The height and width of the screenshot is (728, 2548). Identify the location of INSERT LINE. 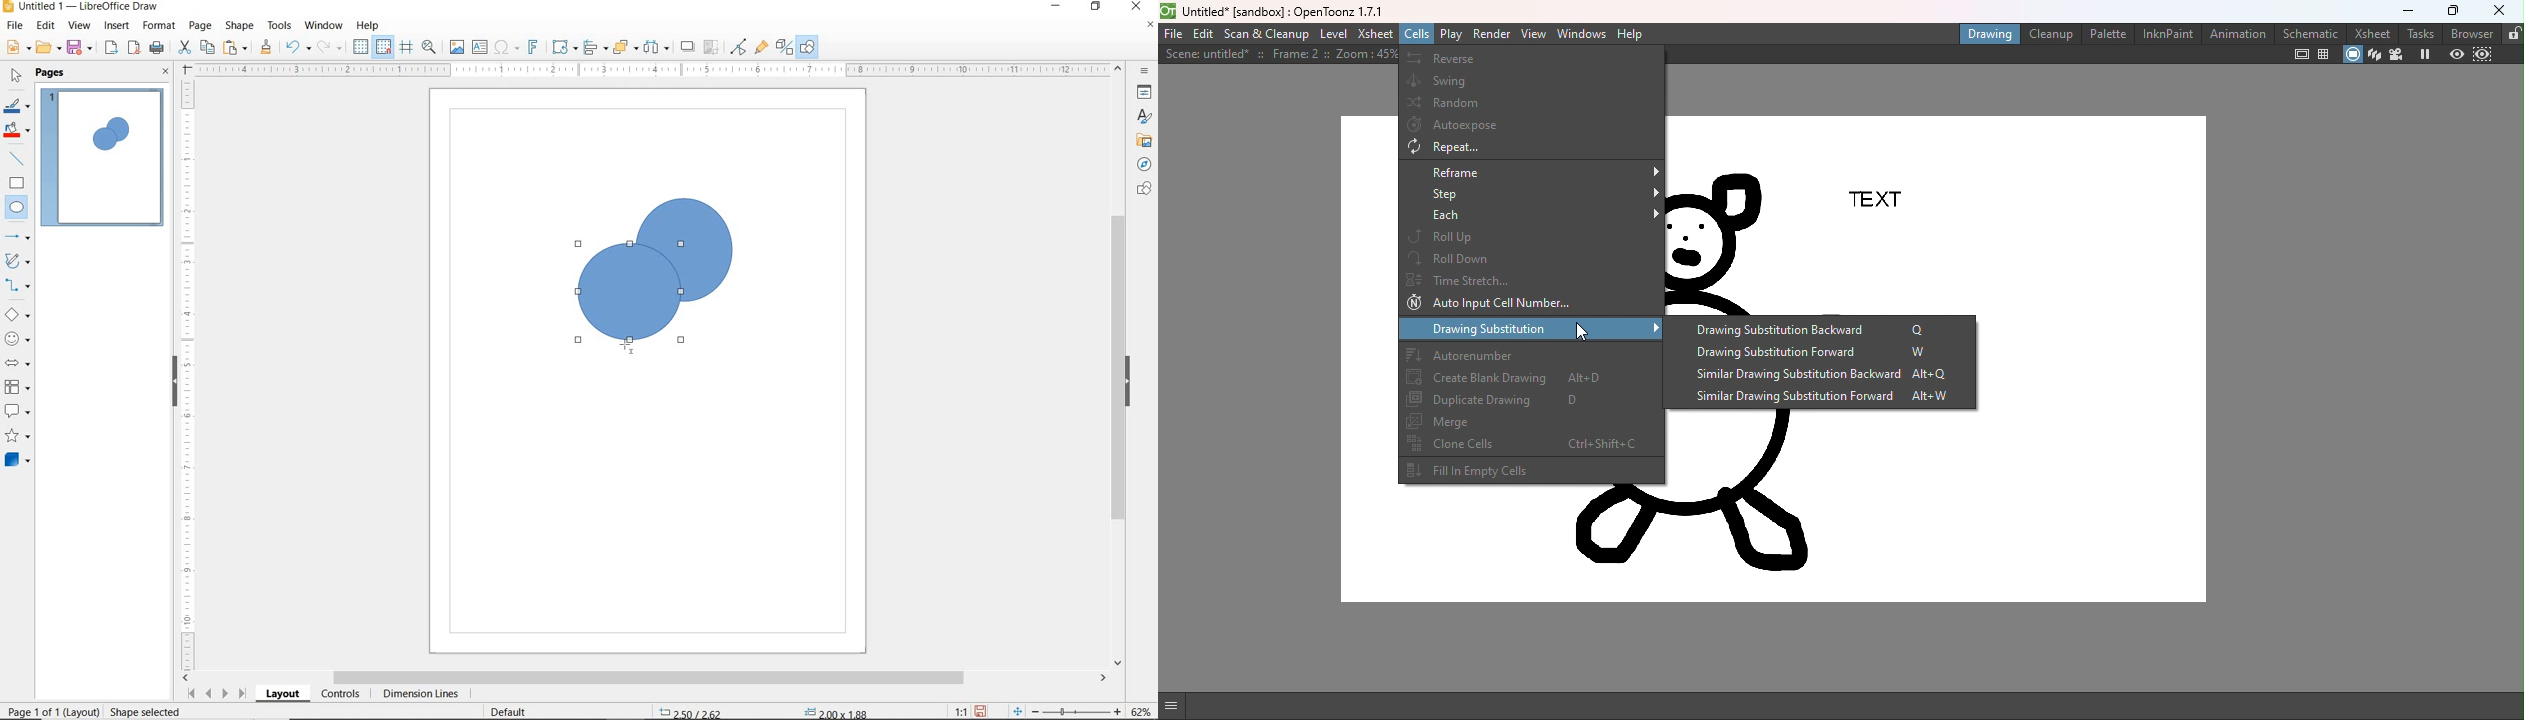
(19, 159).